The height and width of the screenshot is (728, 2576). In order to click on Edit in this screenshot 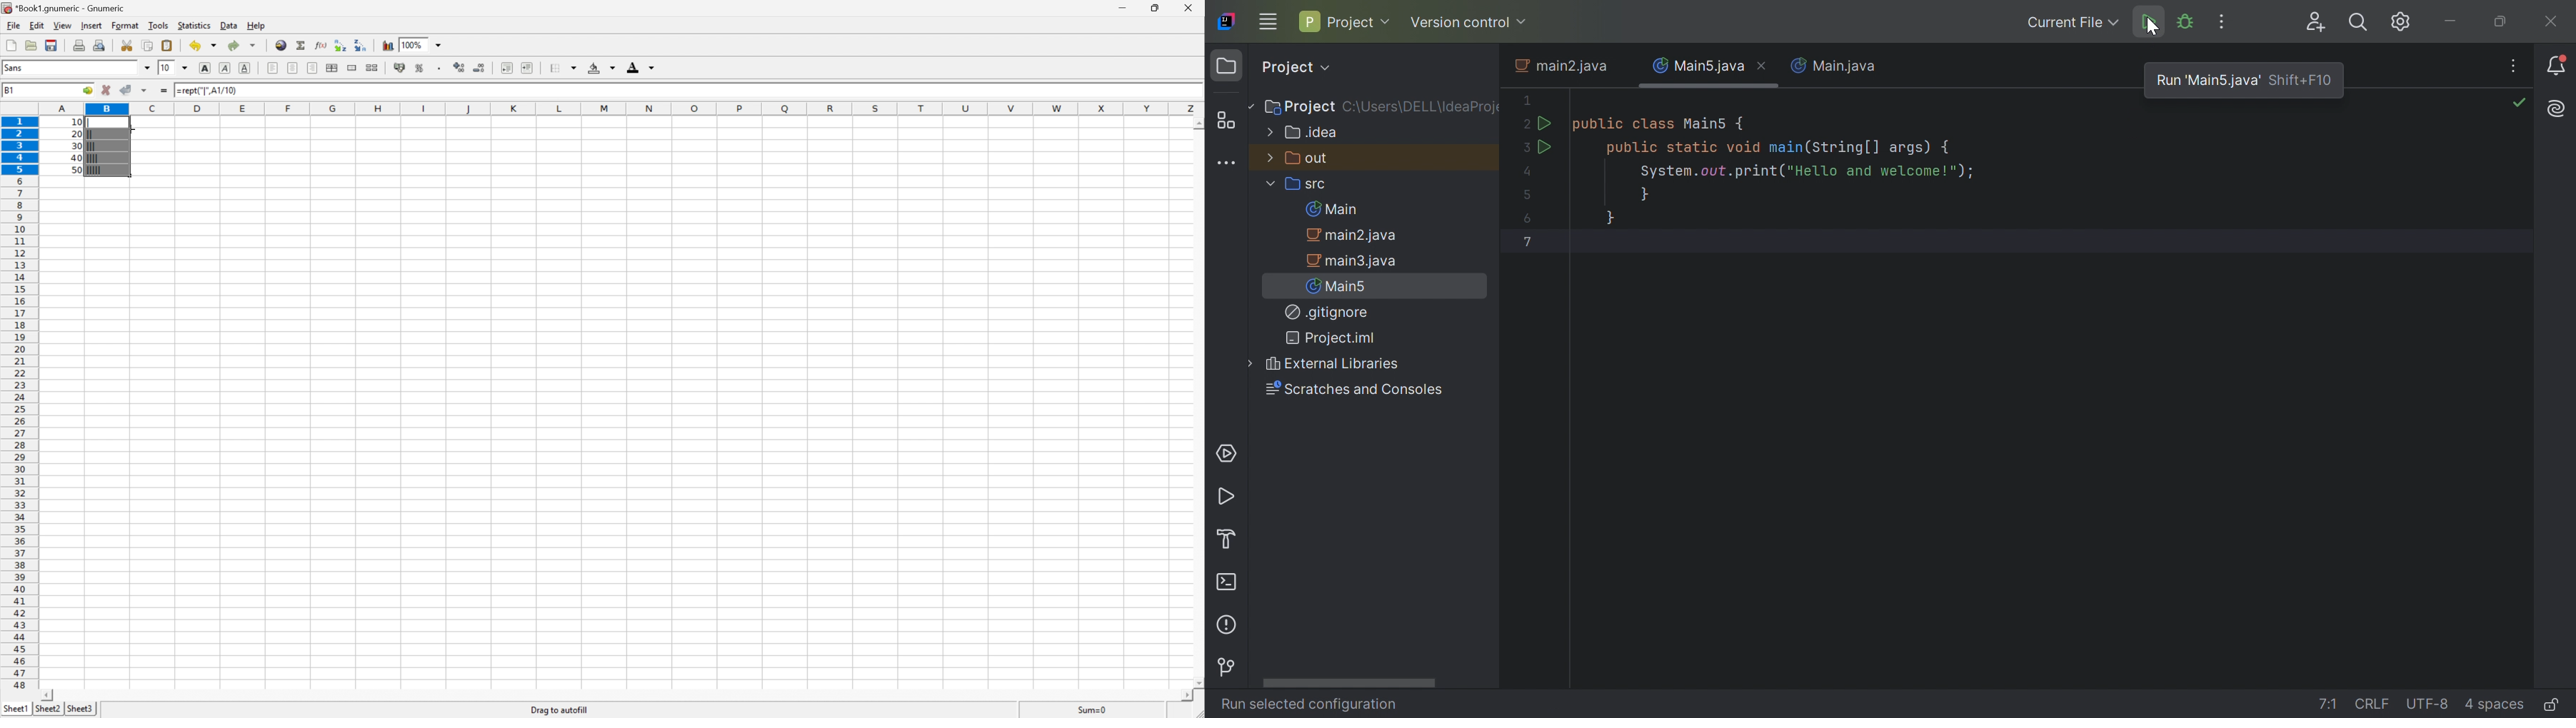, I will do `click(36, 24)`.